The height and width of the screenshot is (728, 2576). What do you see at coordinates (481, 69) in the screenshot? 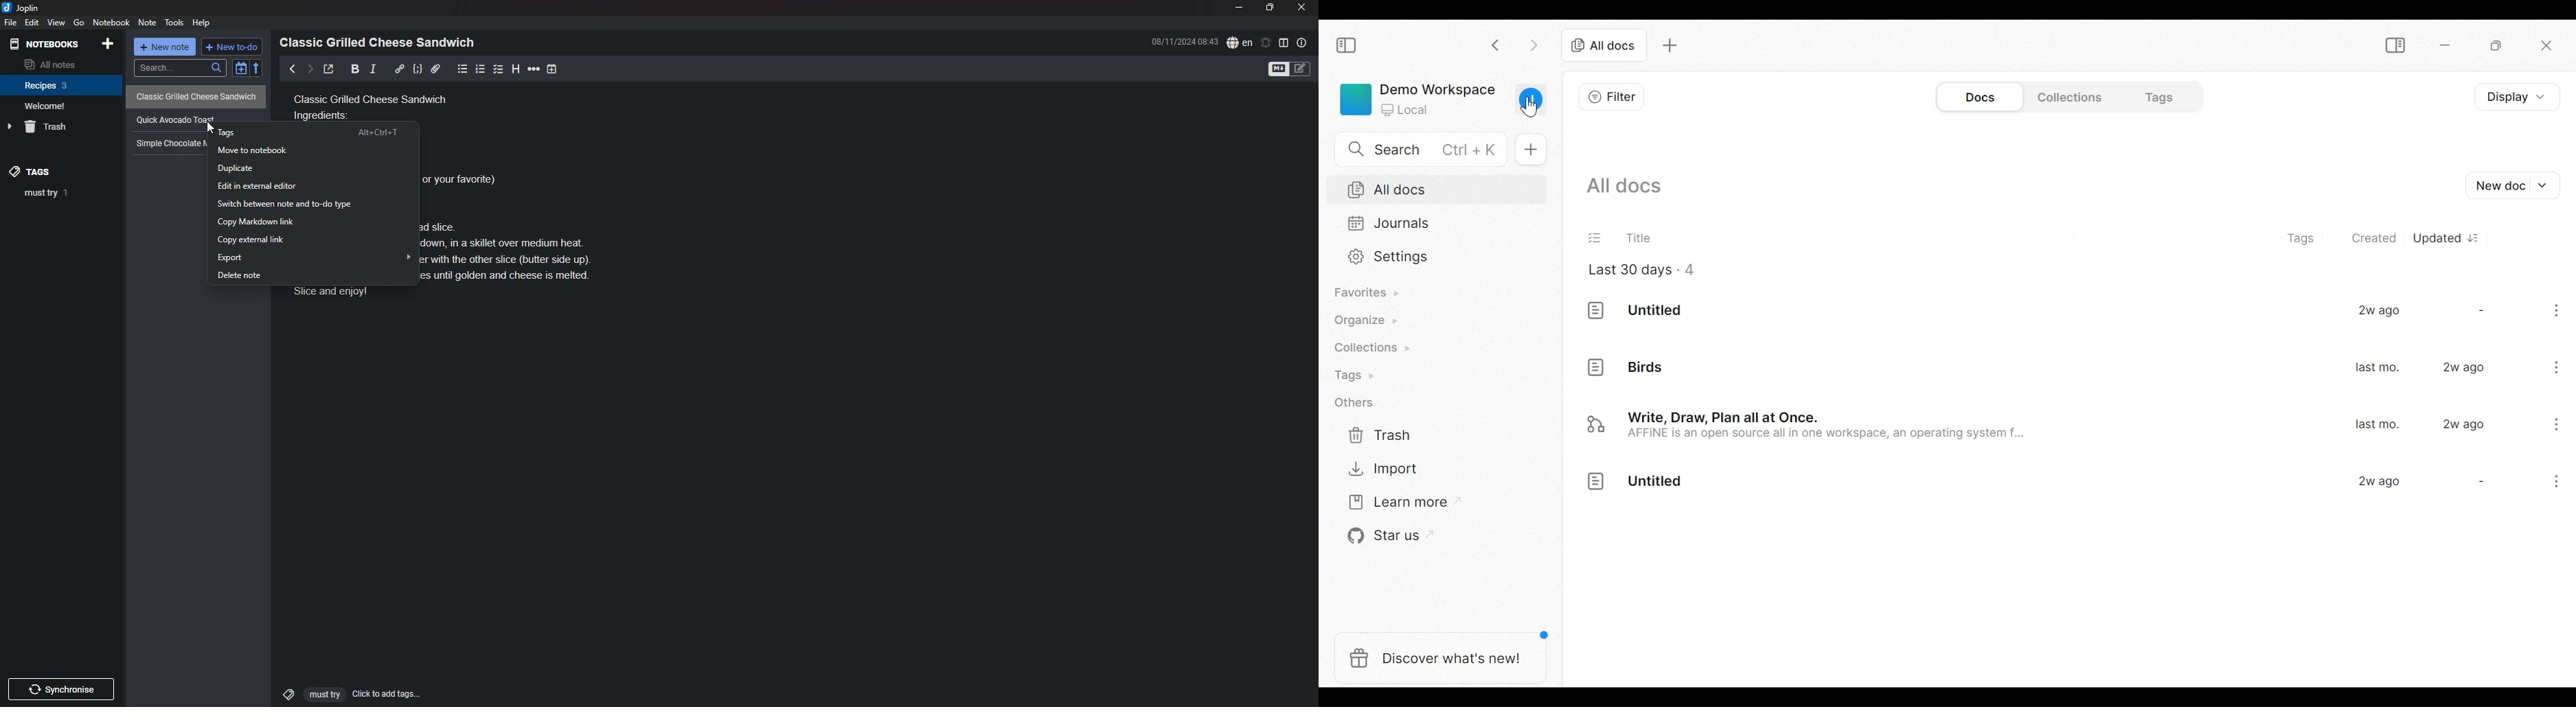
I see `number list` at bounding box center [481, 69].